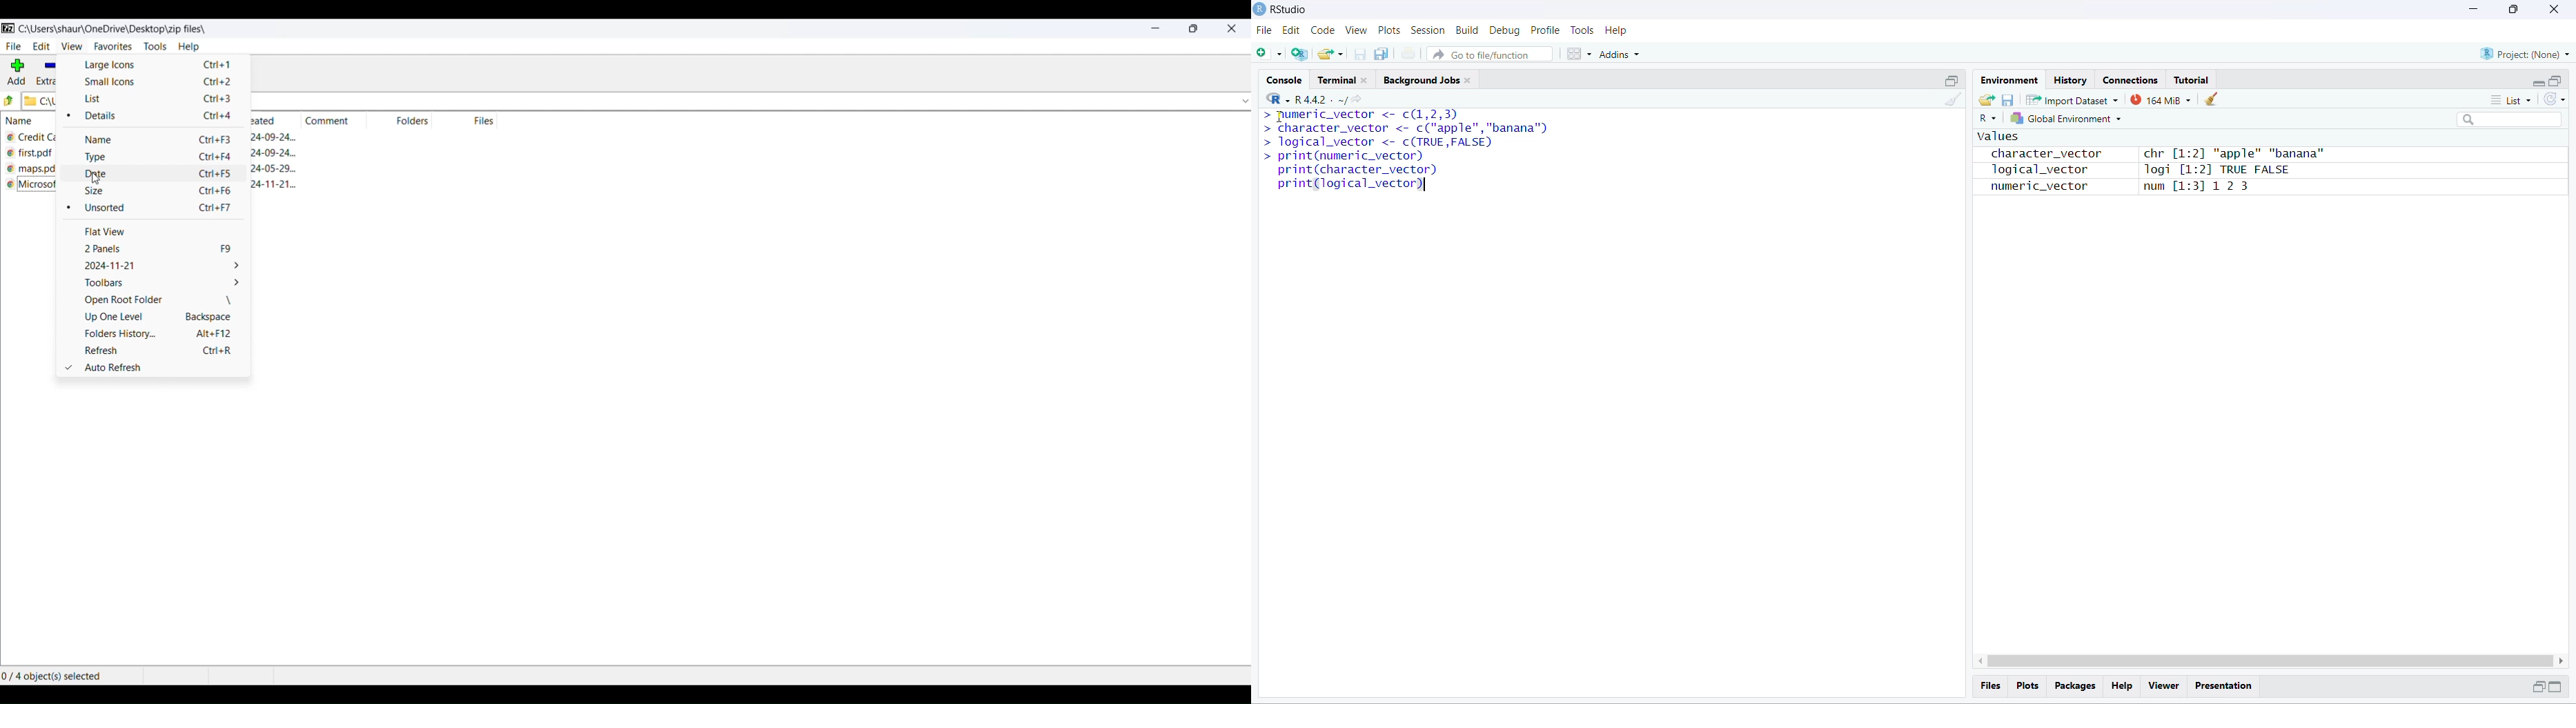  Describe the element at coordinates (2191, 80) in the screenshot. I see `Tutorial` at that location.